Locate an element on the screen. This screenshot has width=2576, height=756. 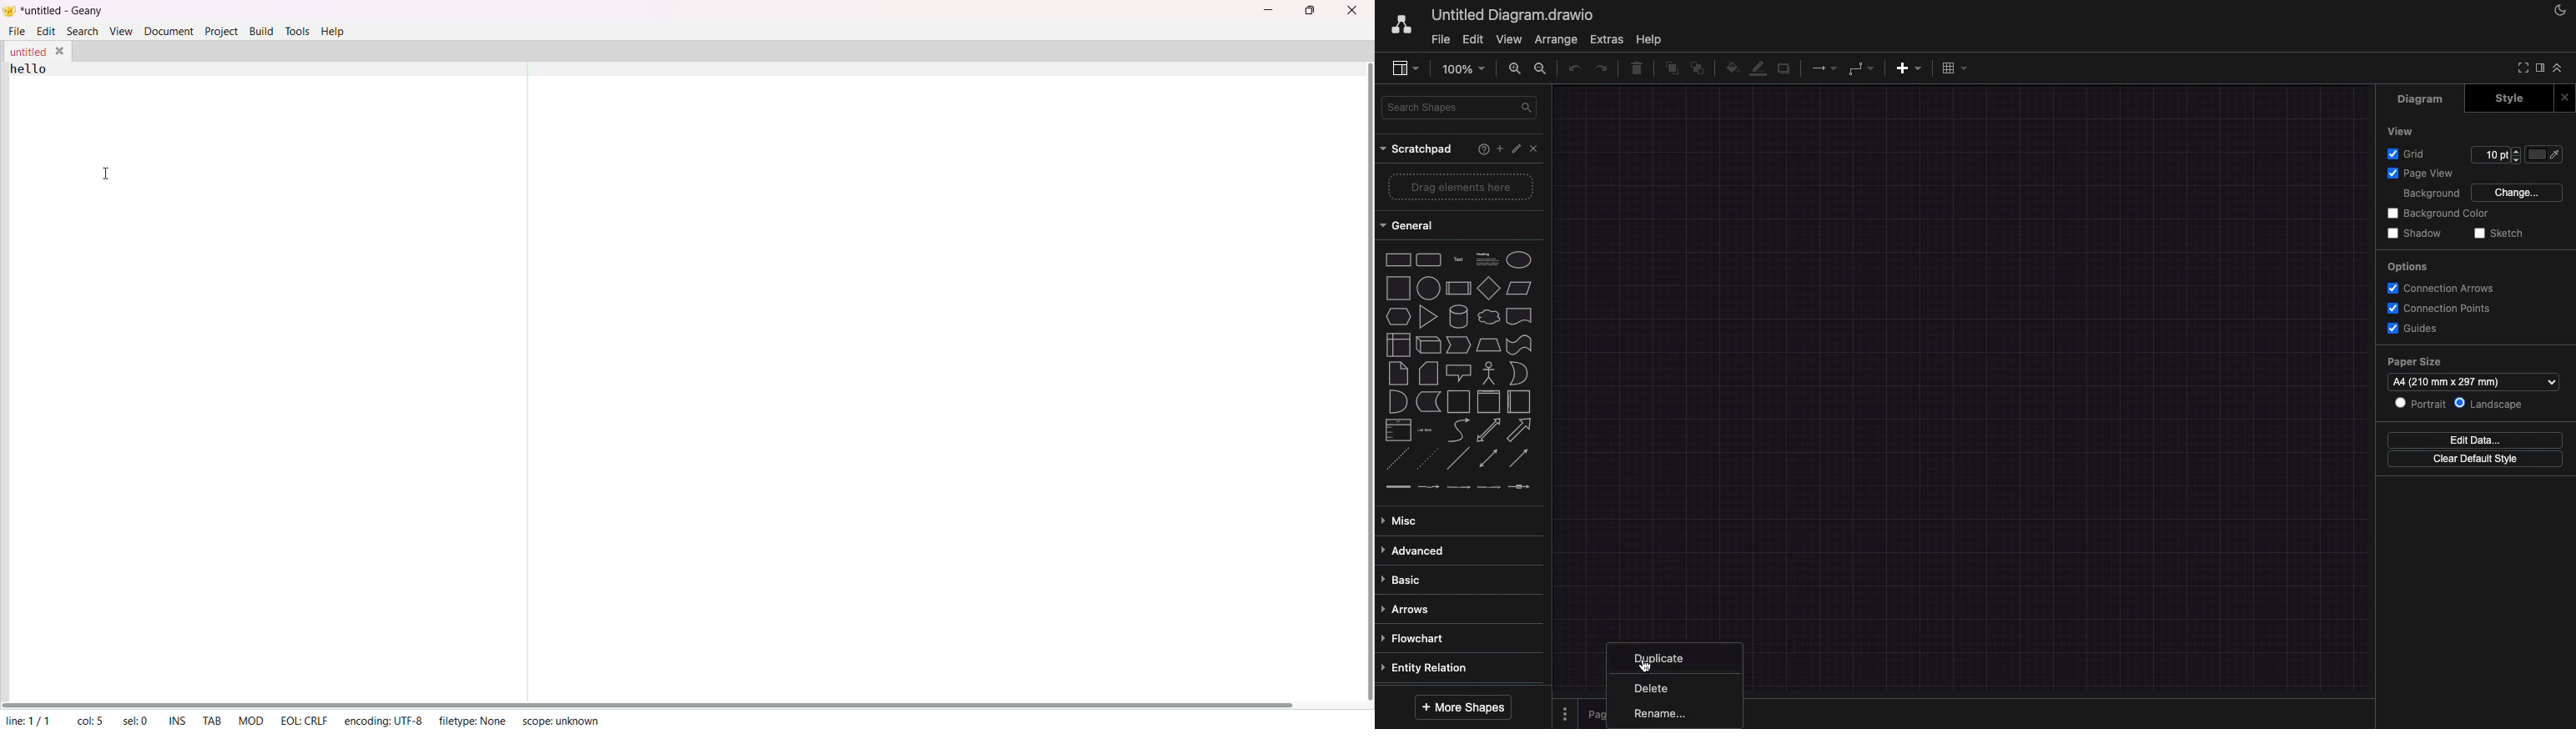
guides is located at coordinates (2414, 329).